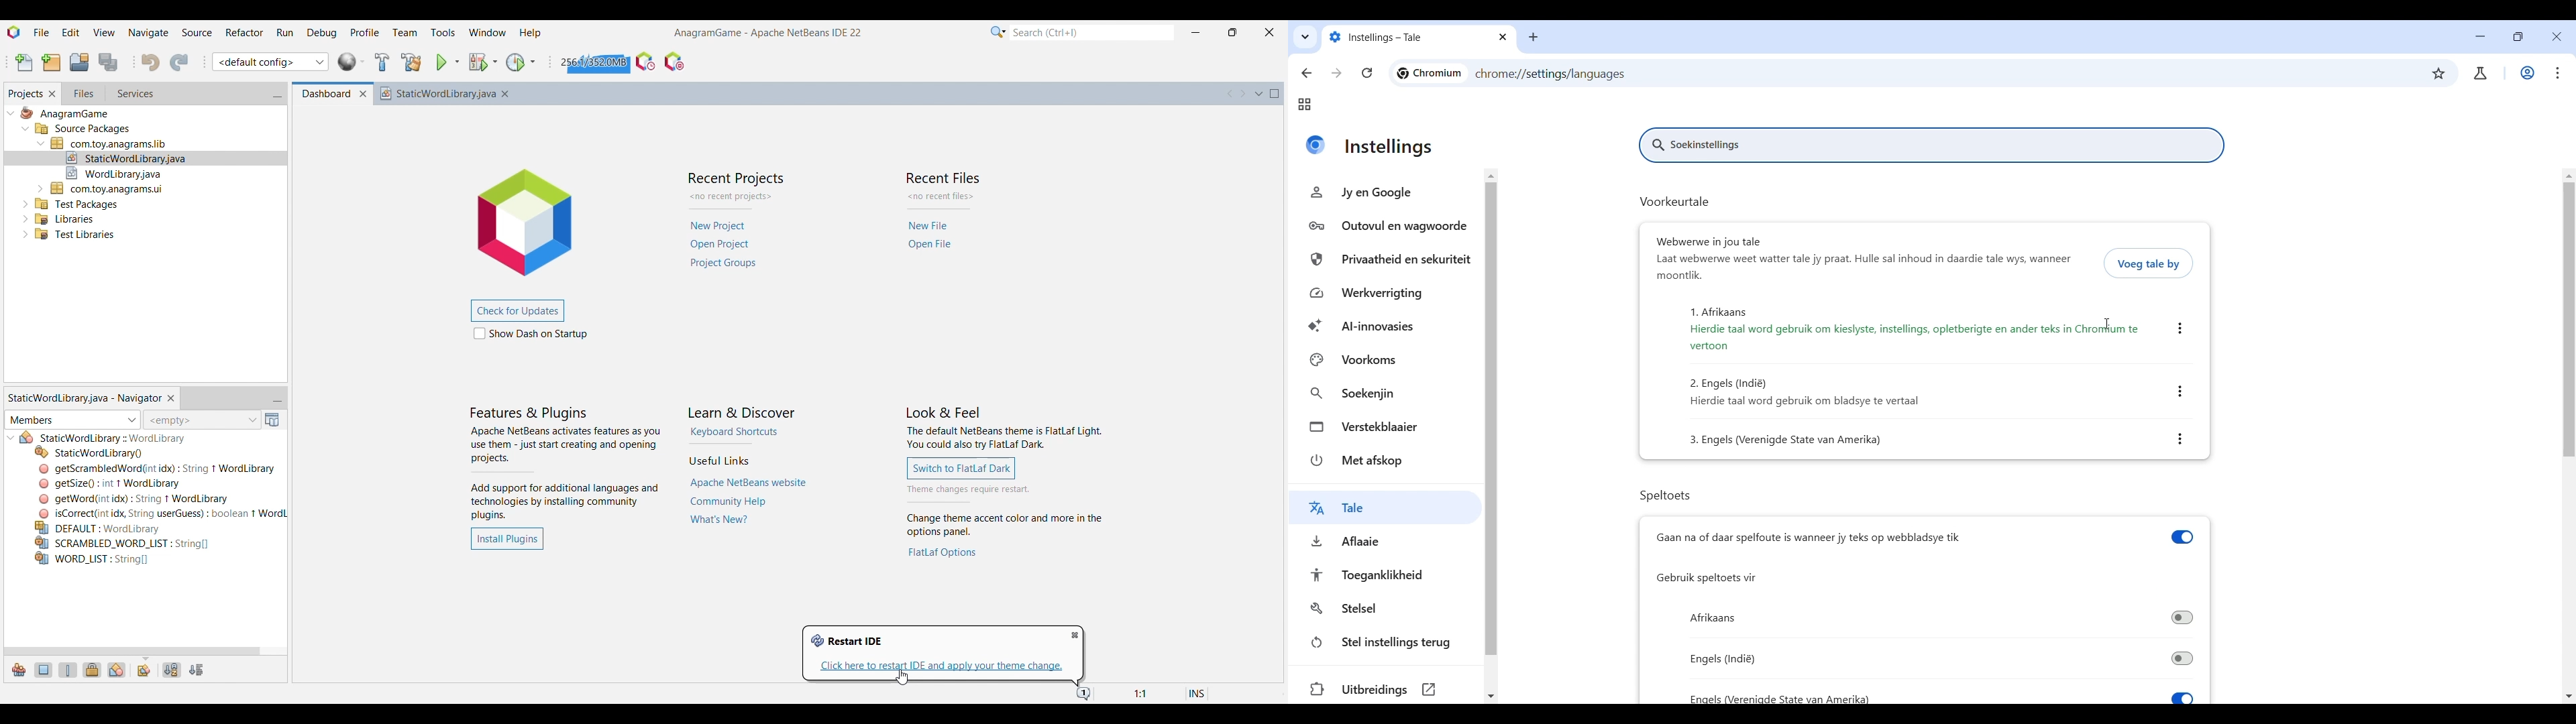 This screenshot has height=728, width=2576. What do you see at coordinates (2107, 324) in the screenshot?
I see `Cursor after the page has been translated to Afrikaans` at bounding box center [2107, 324].